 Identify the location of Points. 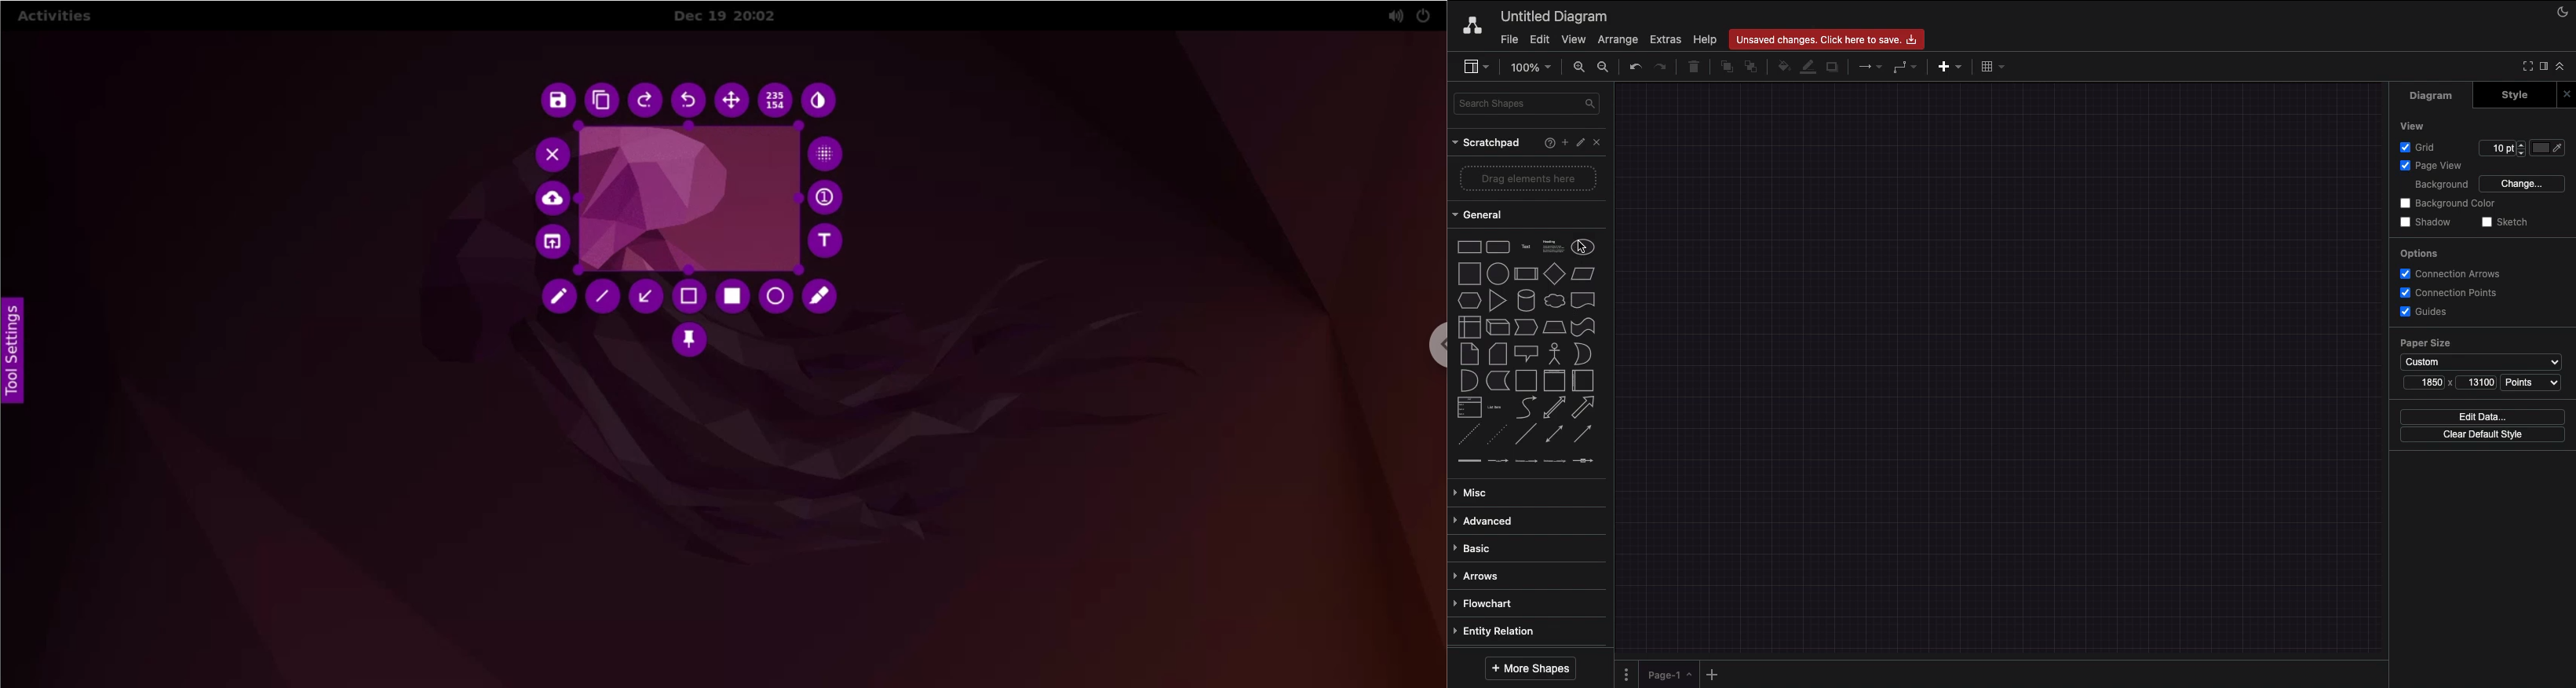
(2531, 382).